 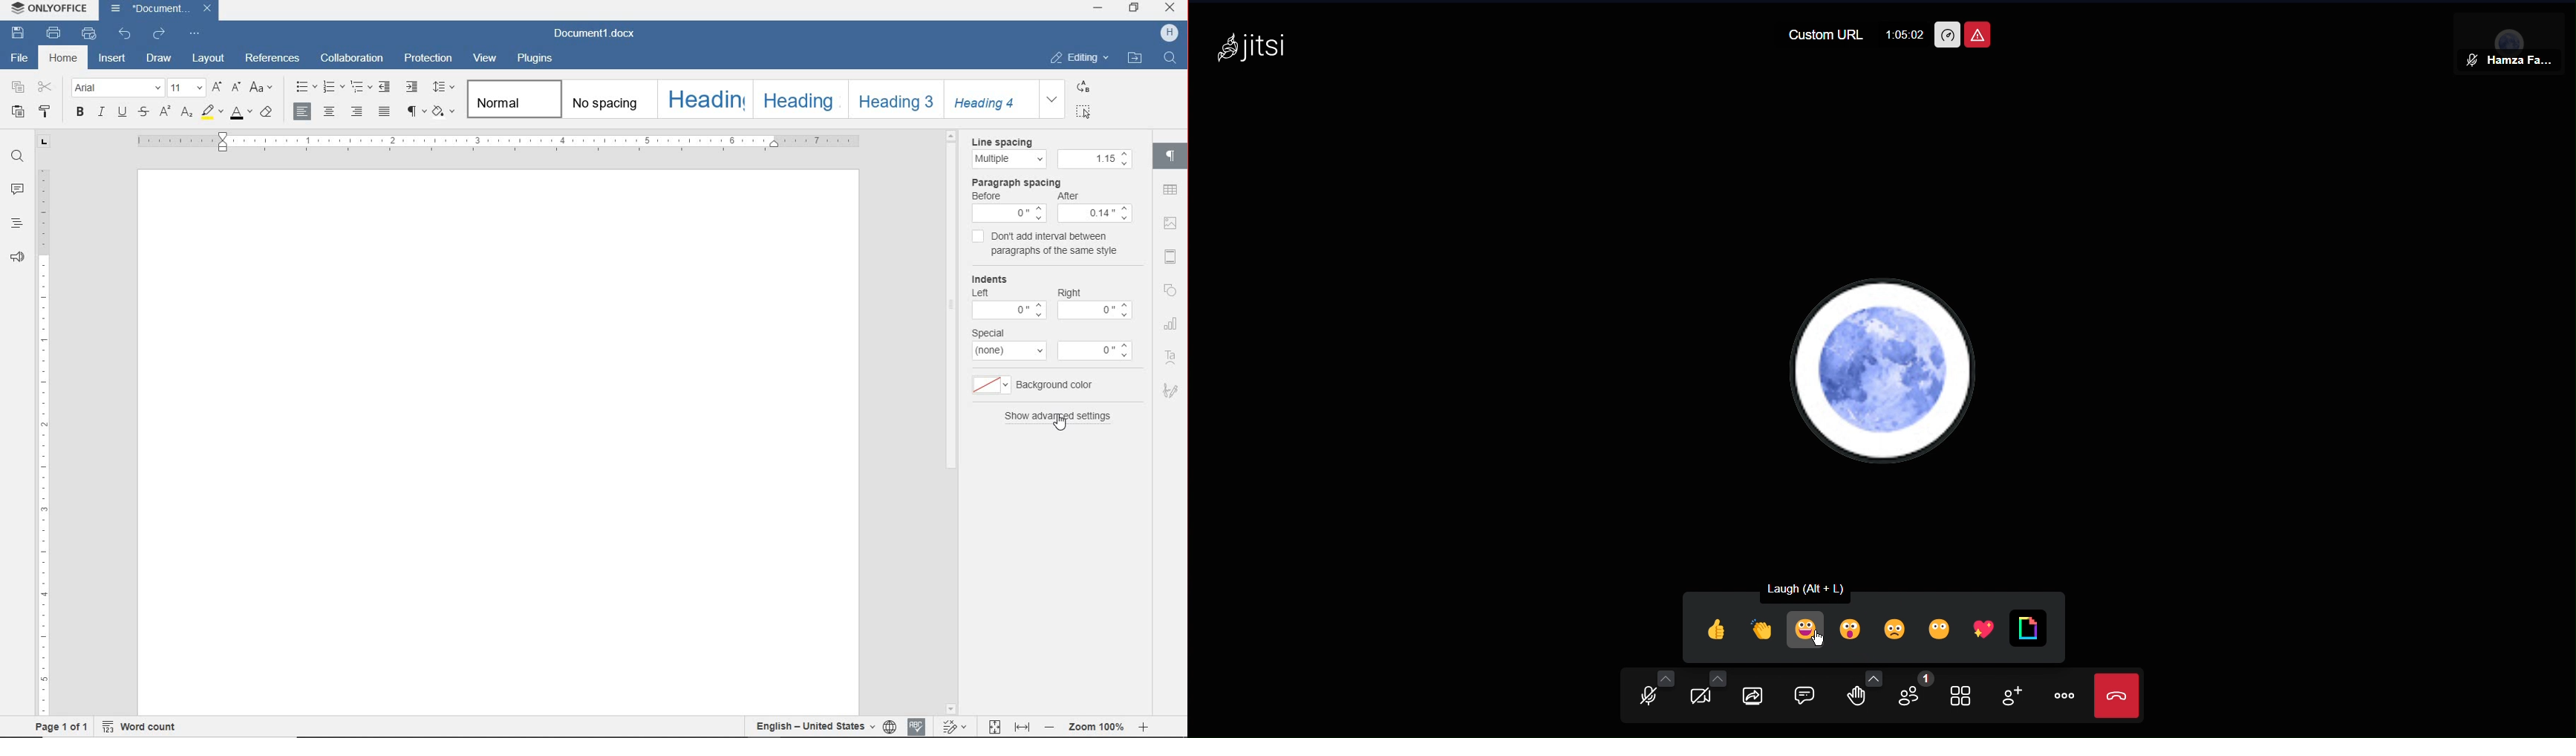 I want to click on insert, so click(x=113, y=59).